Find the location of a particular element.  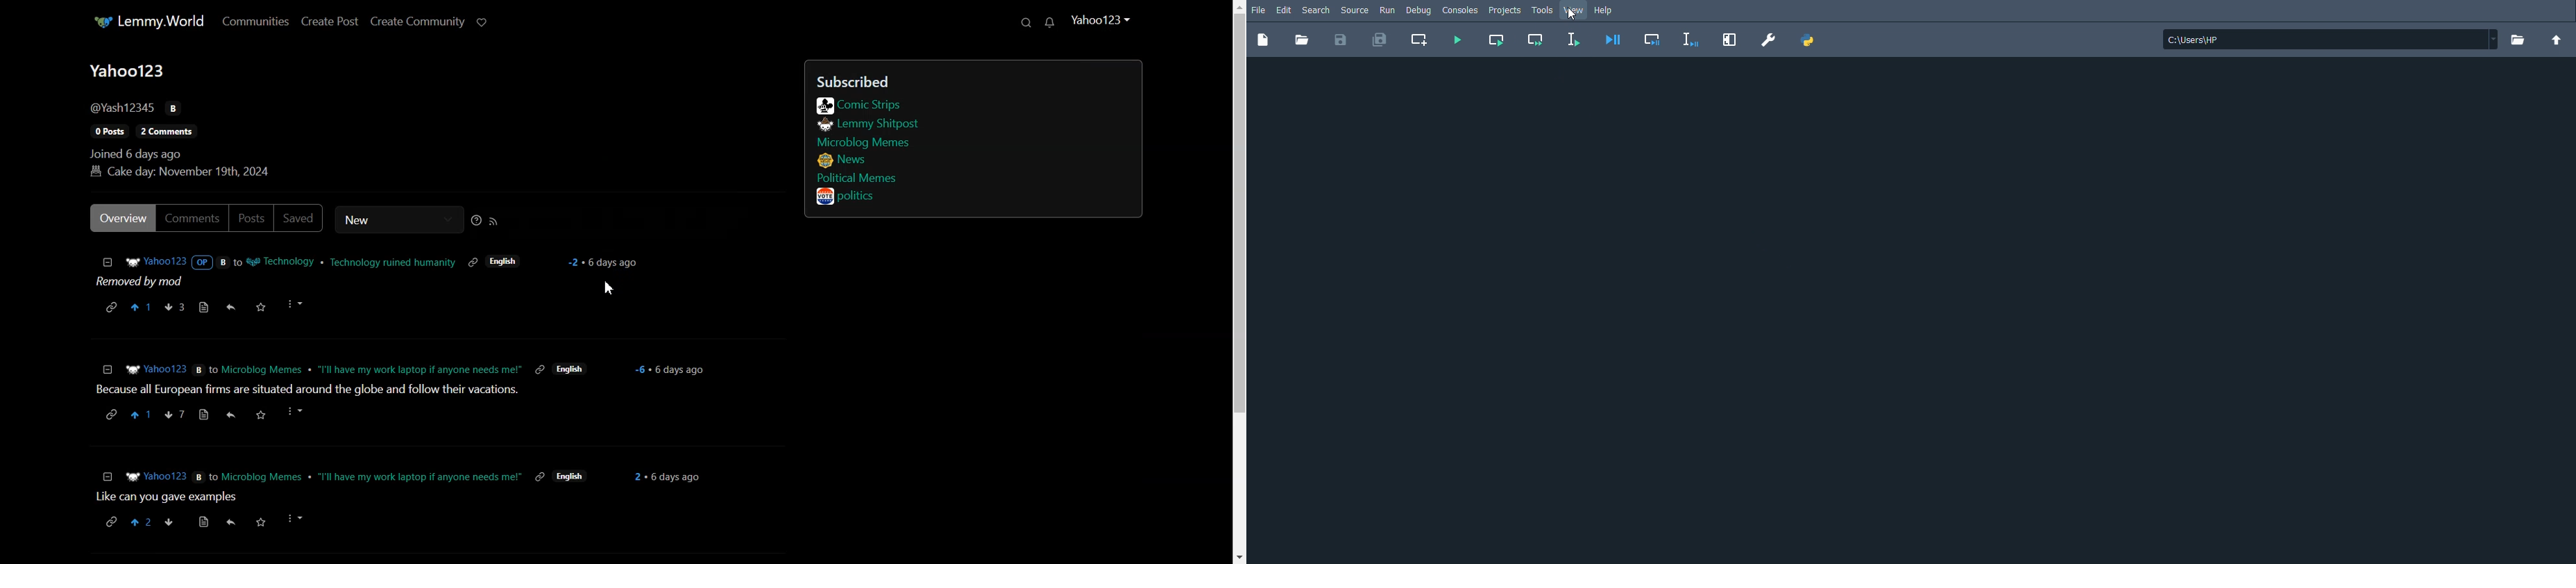

Collapse is located at coordinates (107, 263).